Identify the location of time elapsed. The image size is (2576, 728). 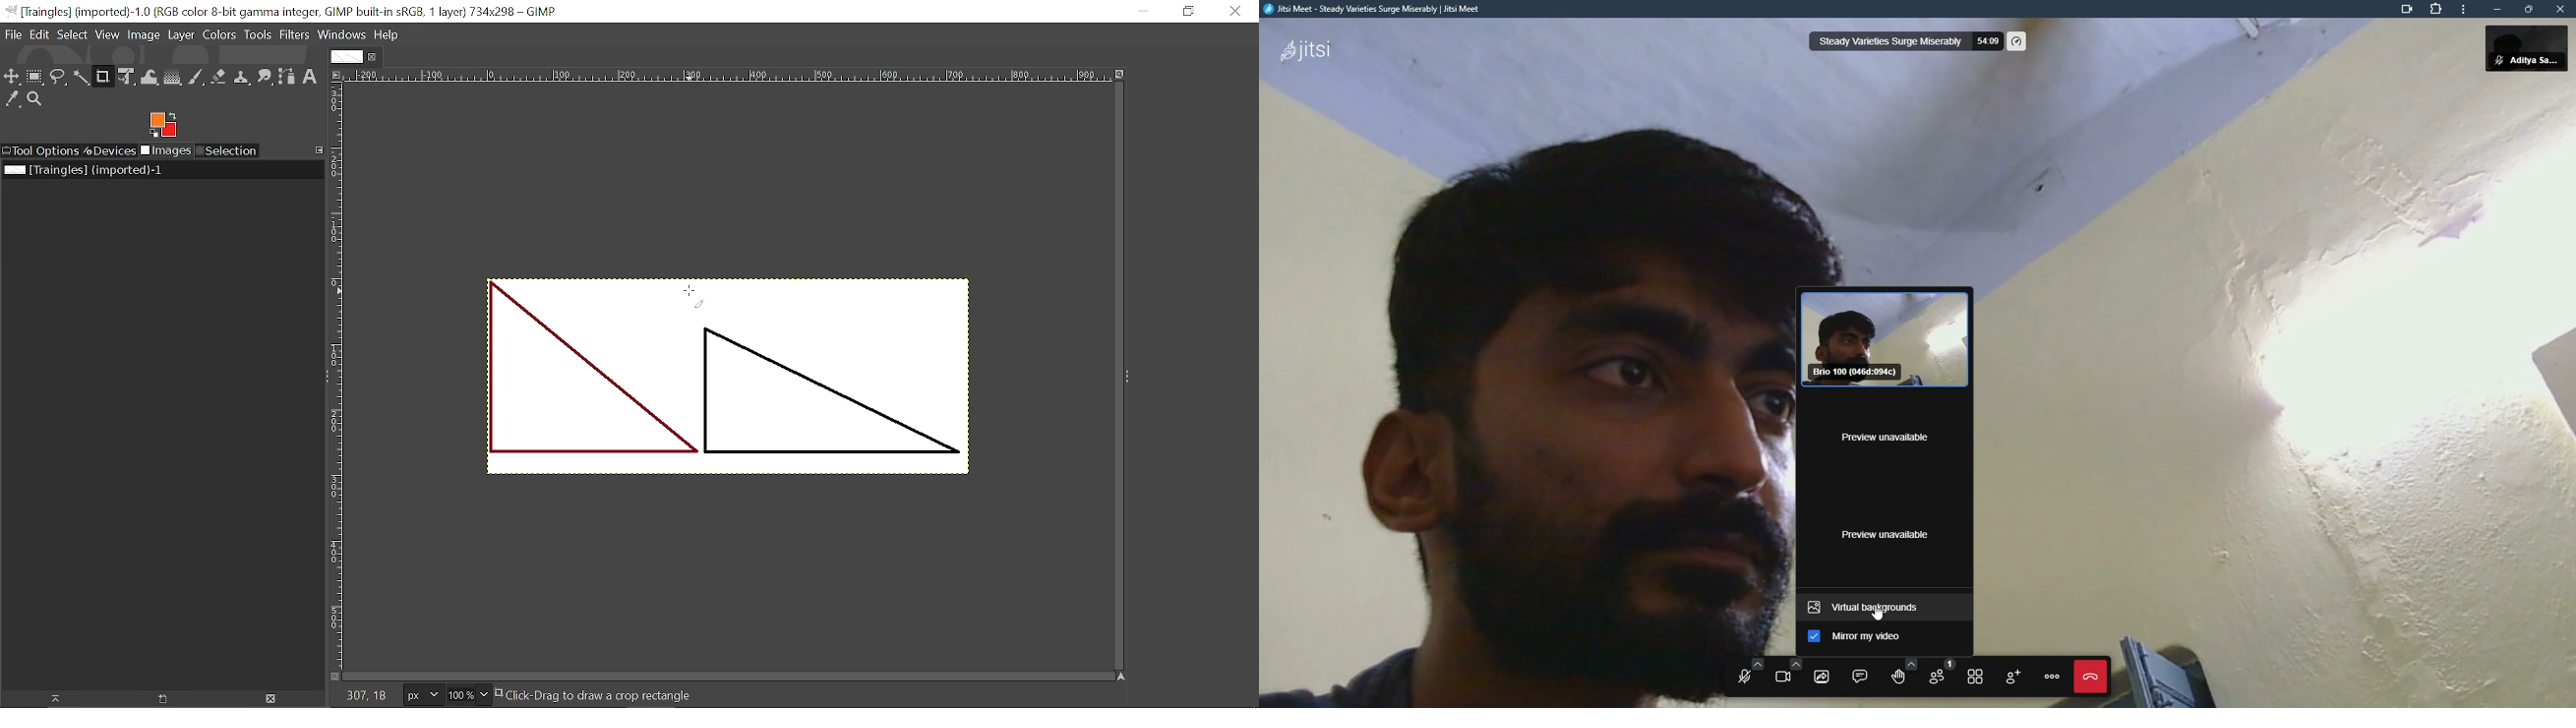
(1986, 42).